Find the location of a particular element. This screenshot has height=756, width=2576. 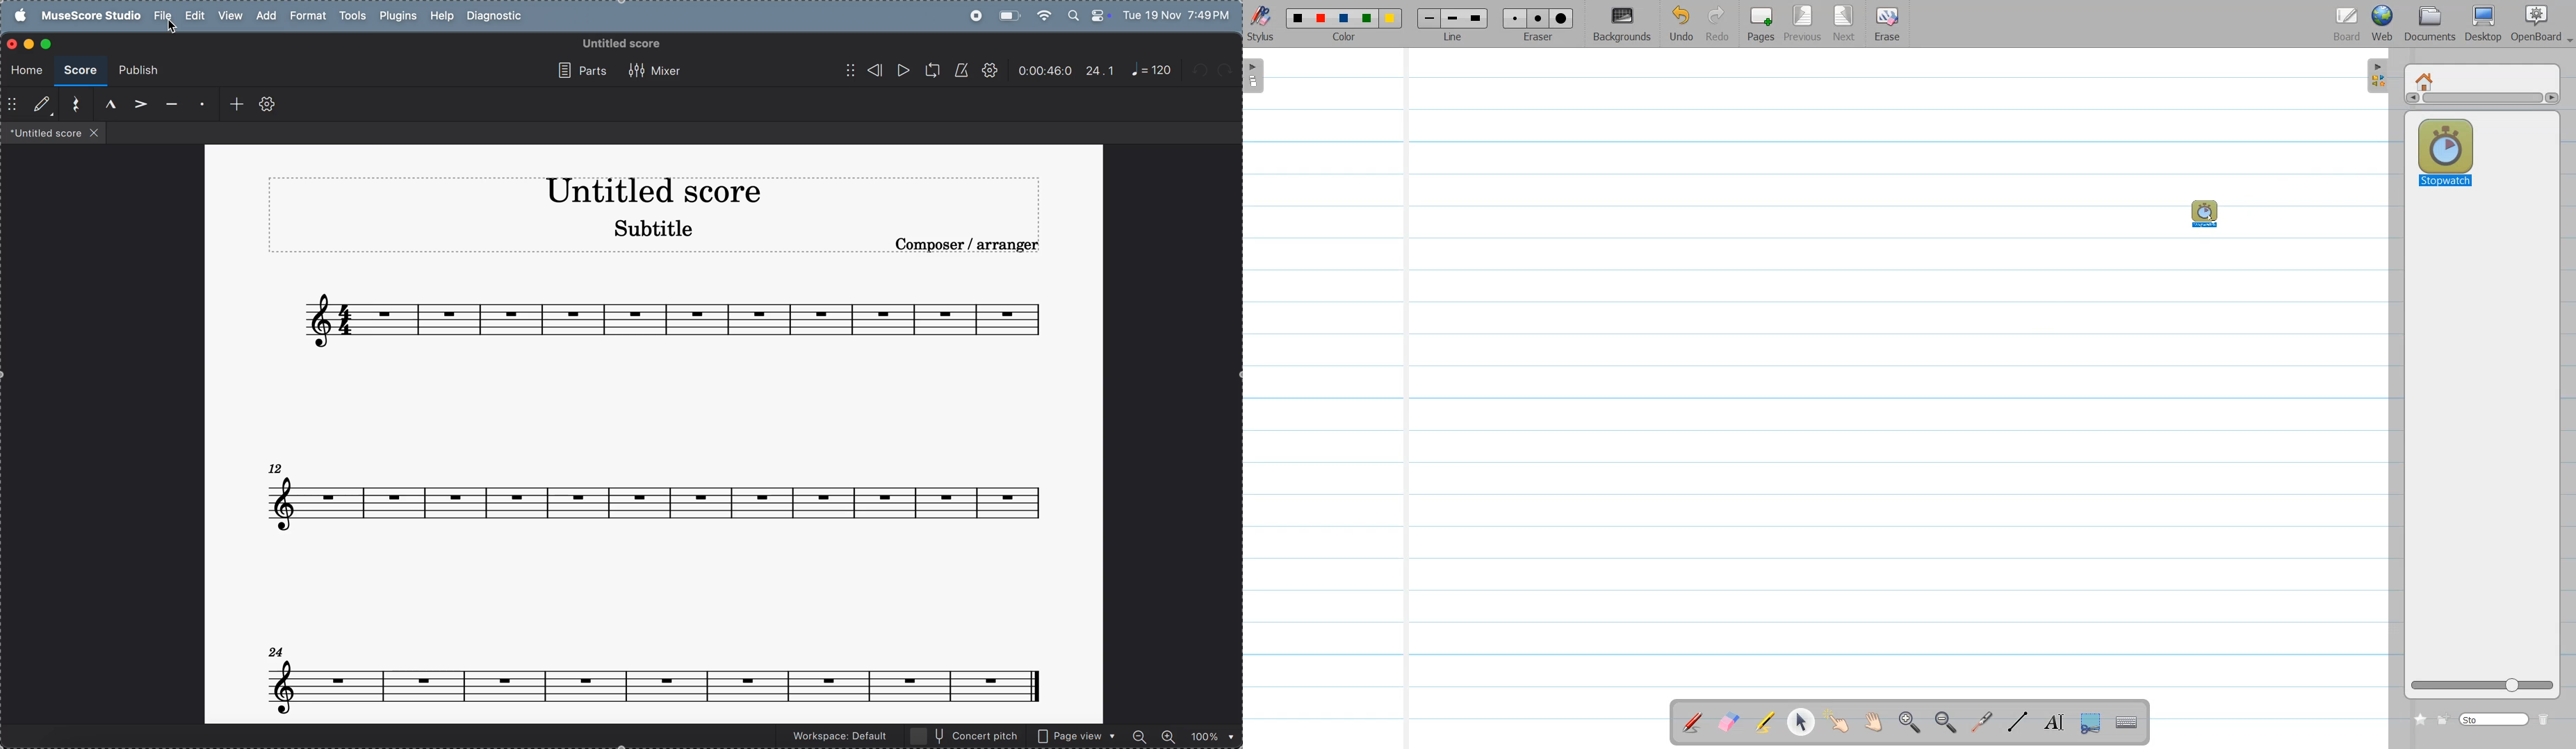

diagnostic is located at coordinates (498, 16).